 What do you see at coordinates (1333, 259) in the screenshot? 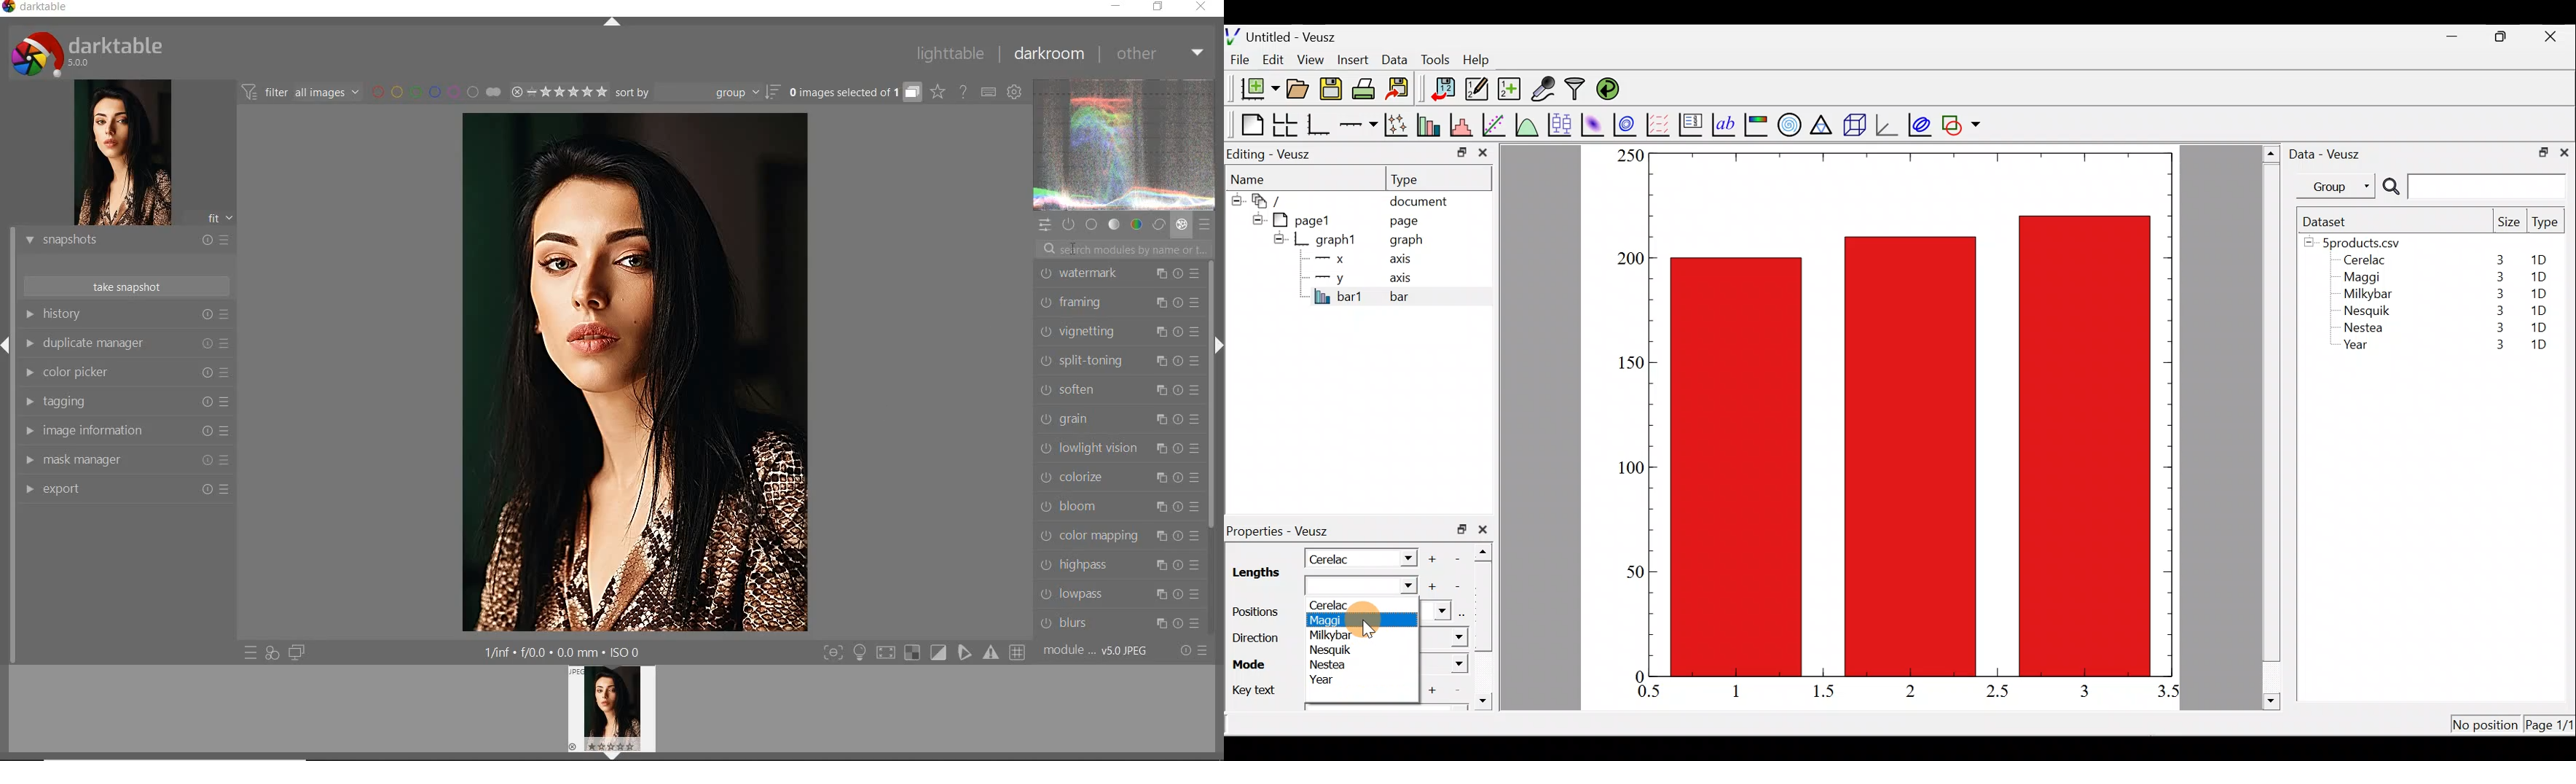
I see `x` at bounding box center [1333, 259].